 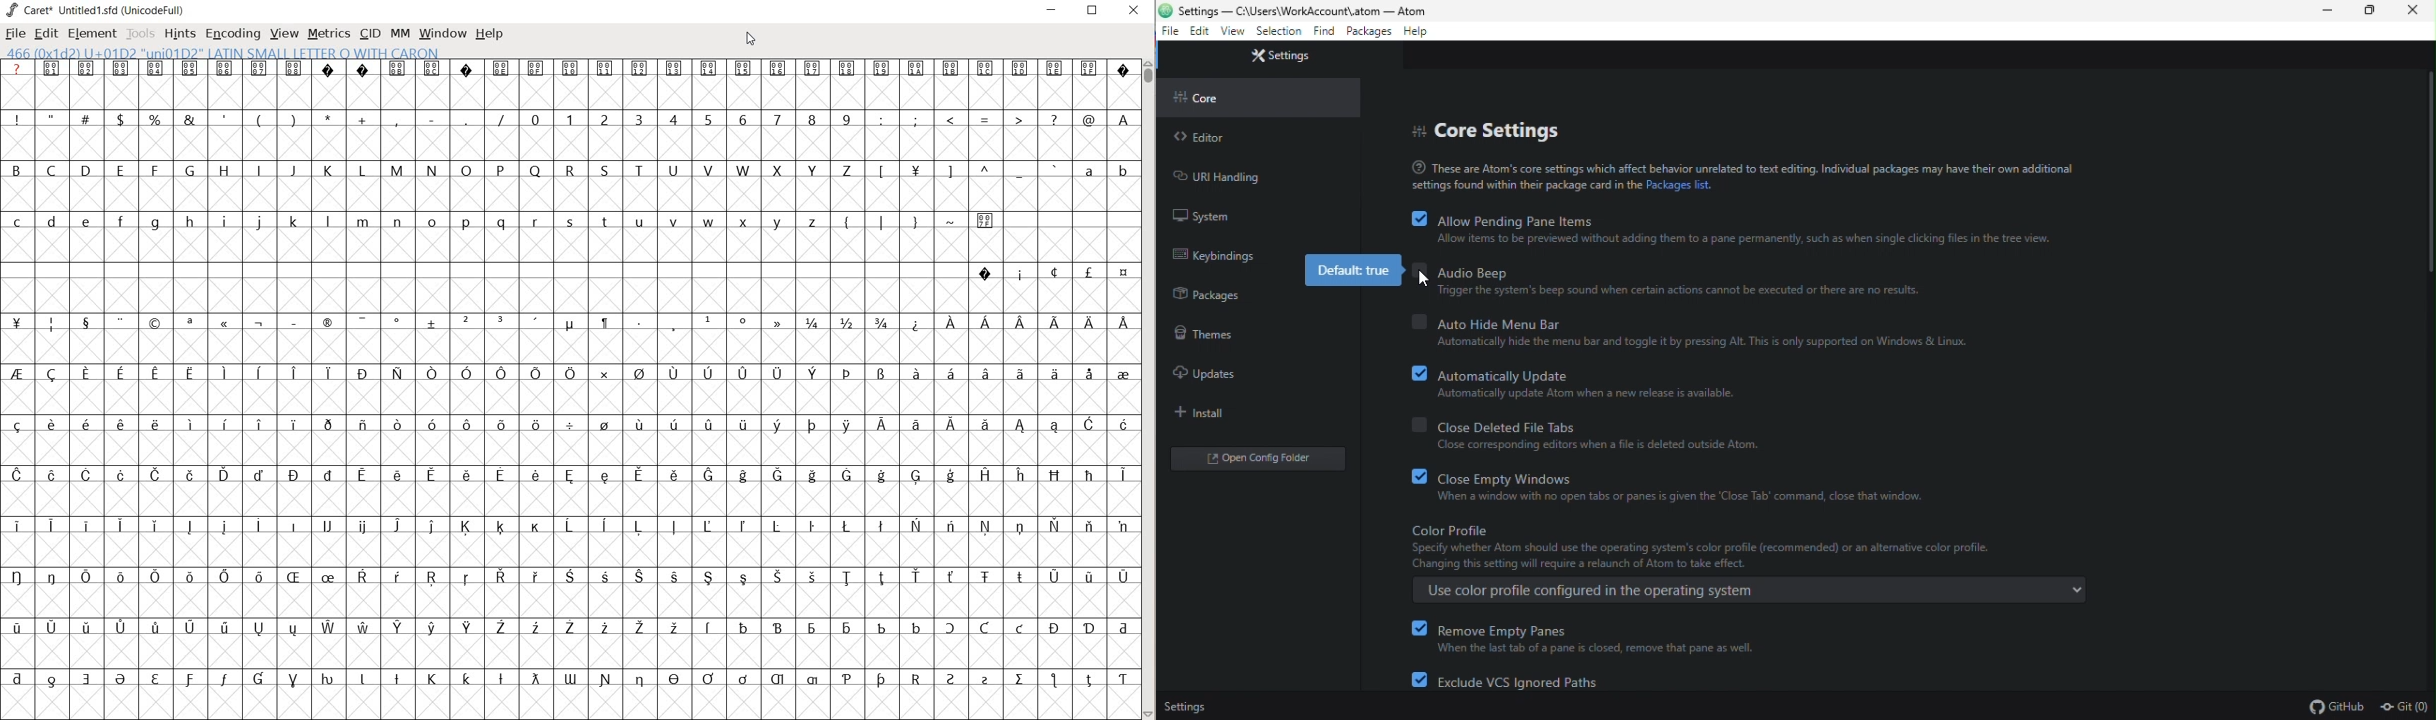 I want to click on EDIT, so click(x=47, y=34).